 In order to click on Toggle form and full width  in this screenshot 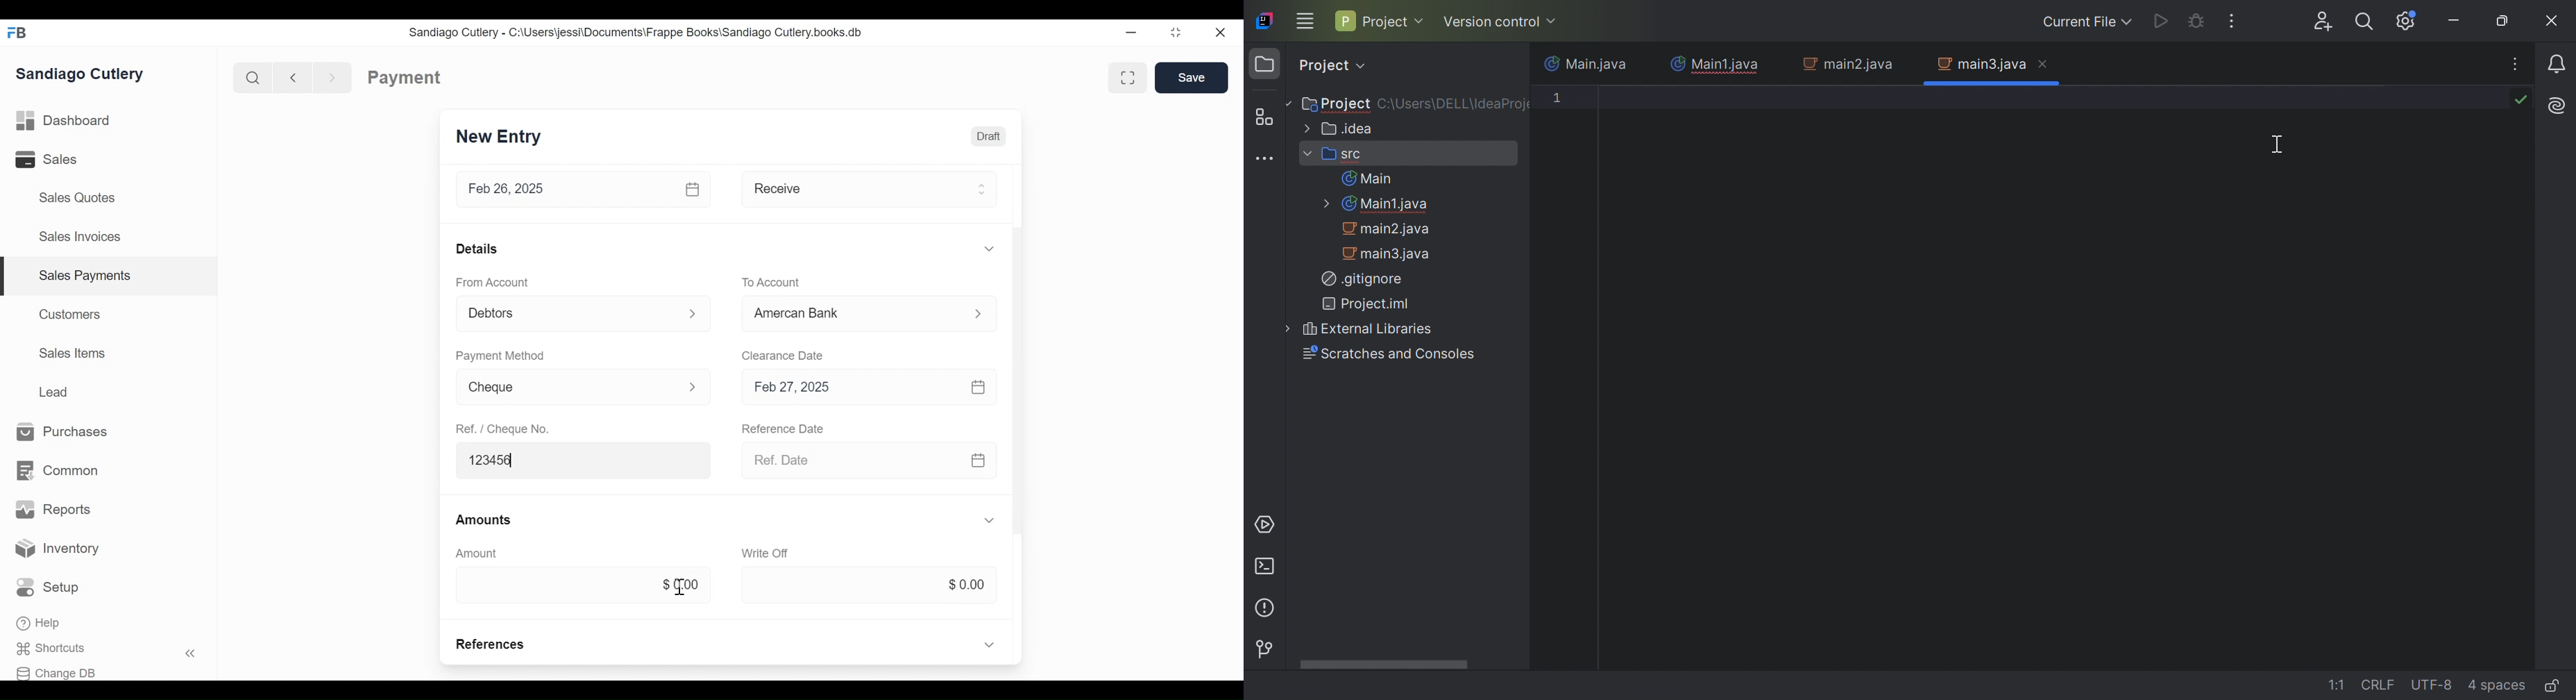, I will do `click(1132, 75)`.